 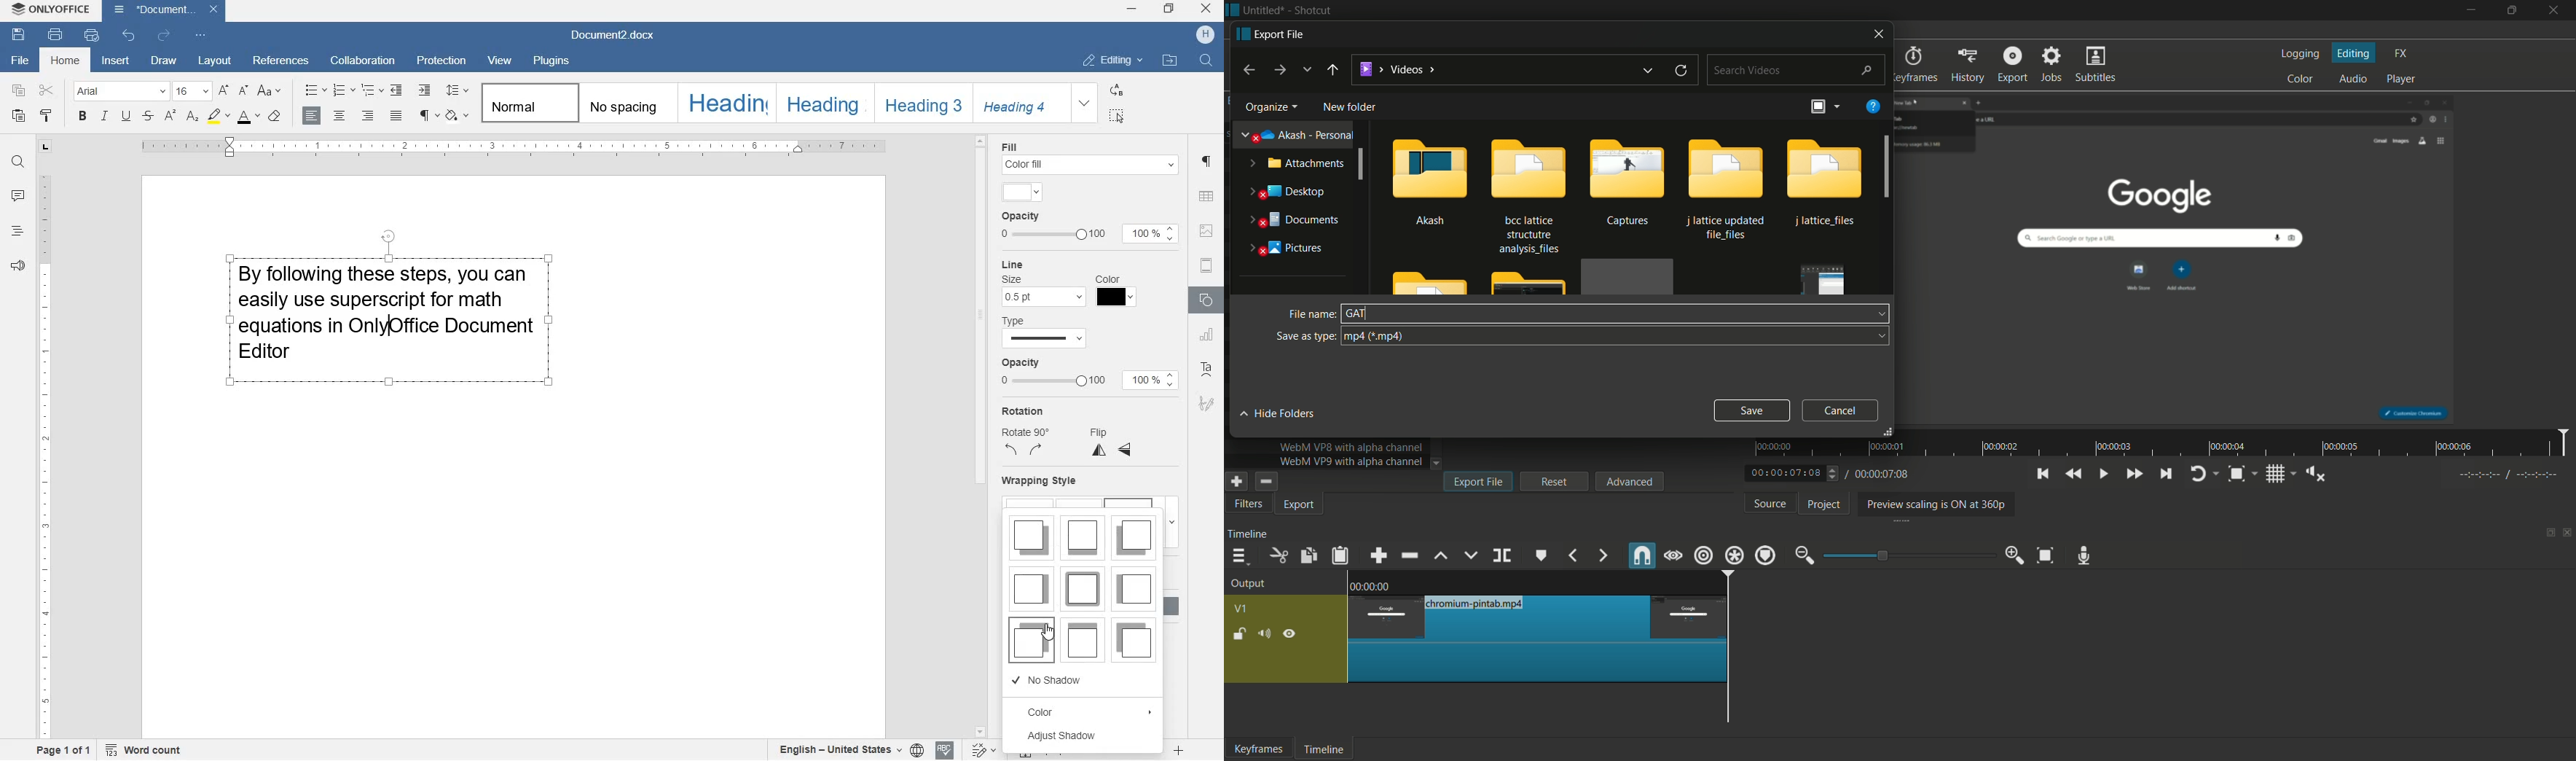 I want to click on snap, so click(x=1641, y=555).